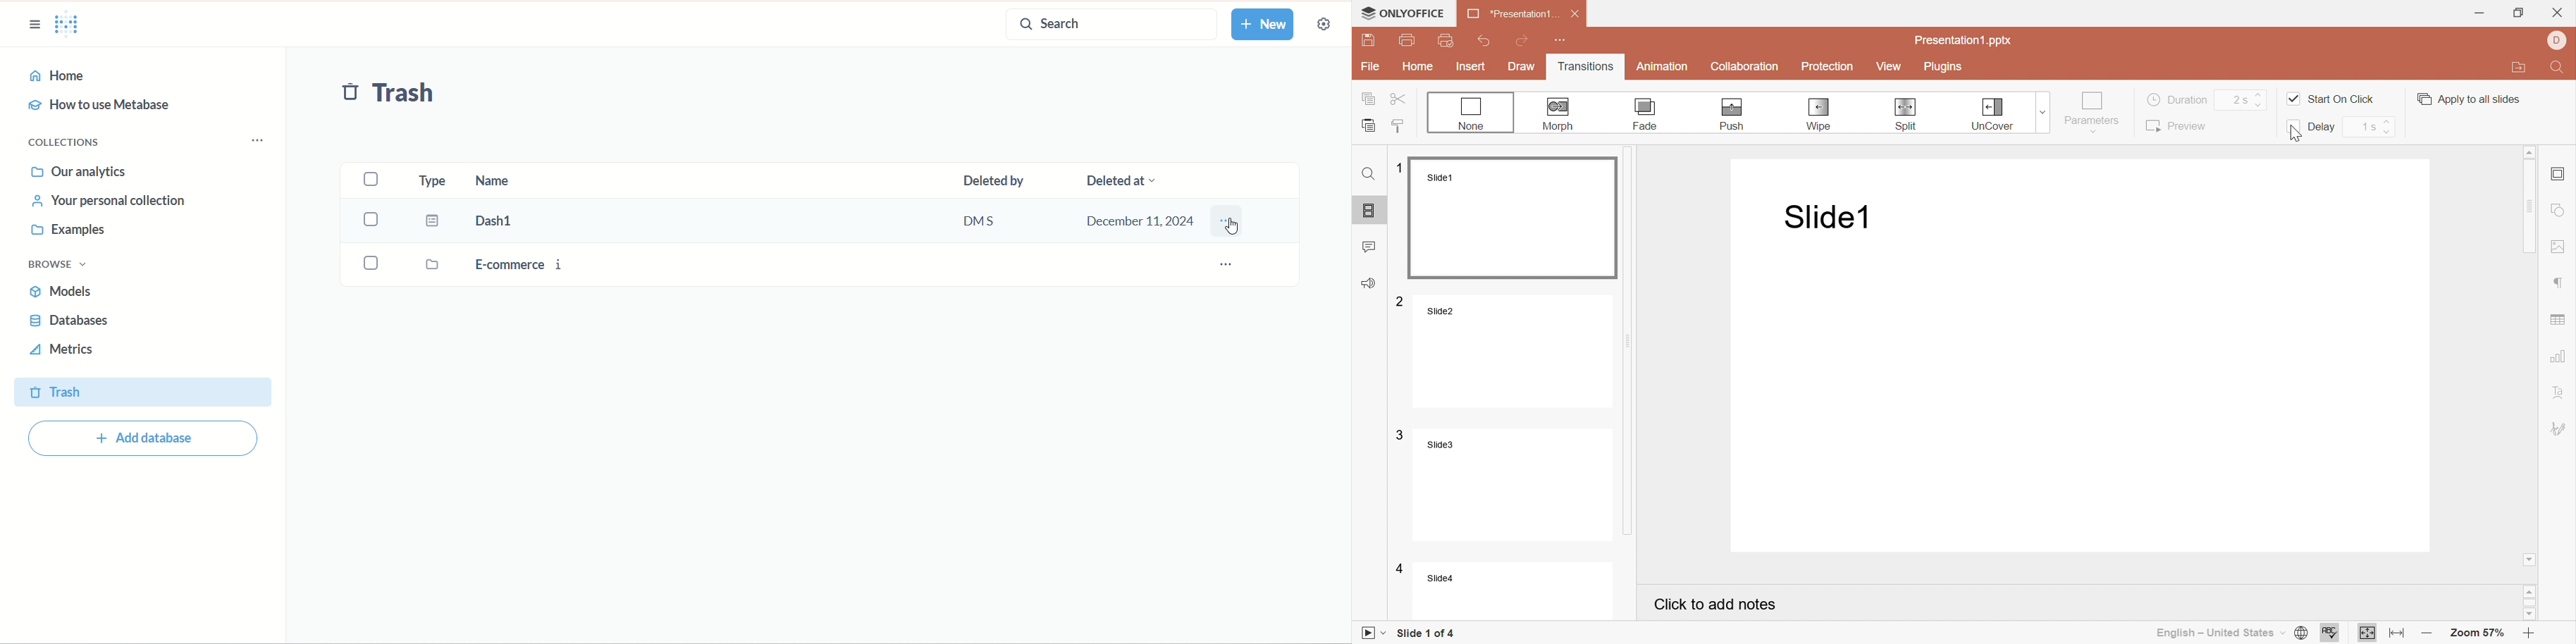 Image resolution: width=2576 pixels, height=644 pixels. Describe the element at coordinates (2367, 126) in the screenshot. I see `1s` at that location.